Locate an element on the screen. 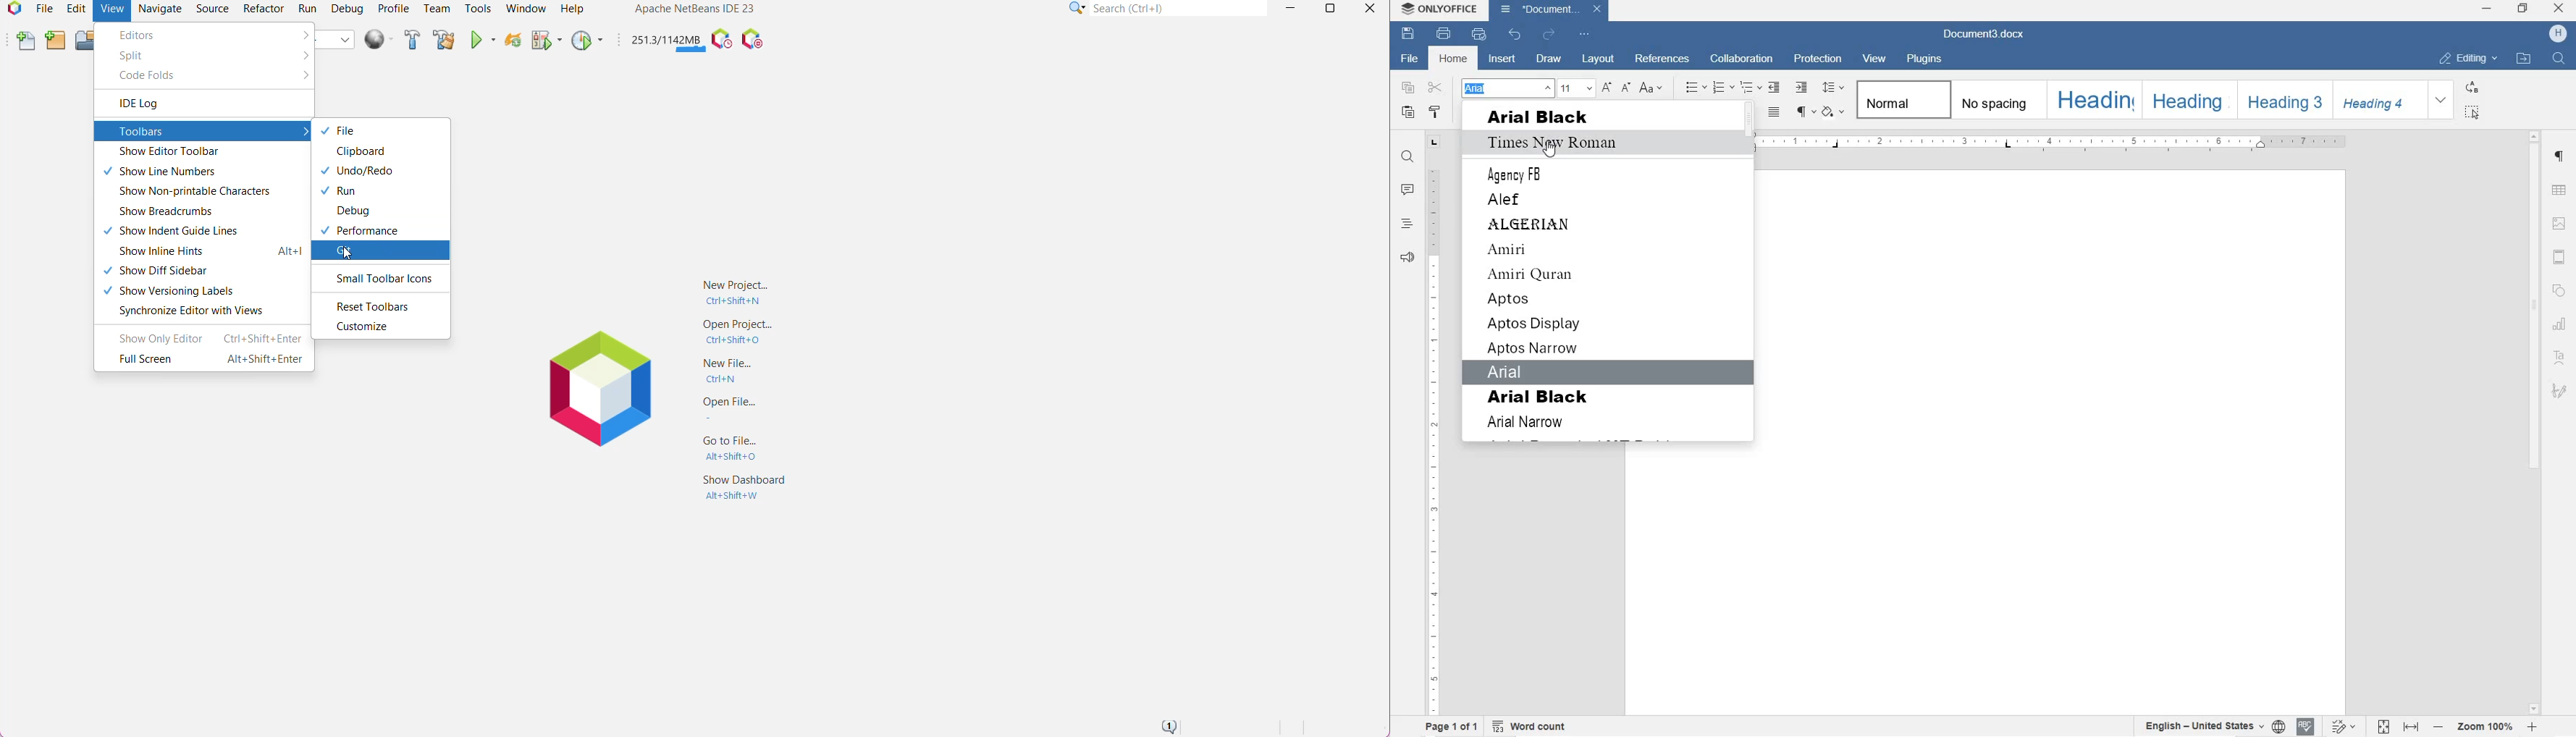  Performance is located at coordinates (369, 232).